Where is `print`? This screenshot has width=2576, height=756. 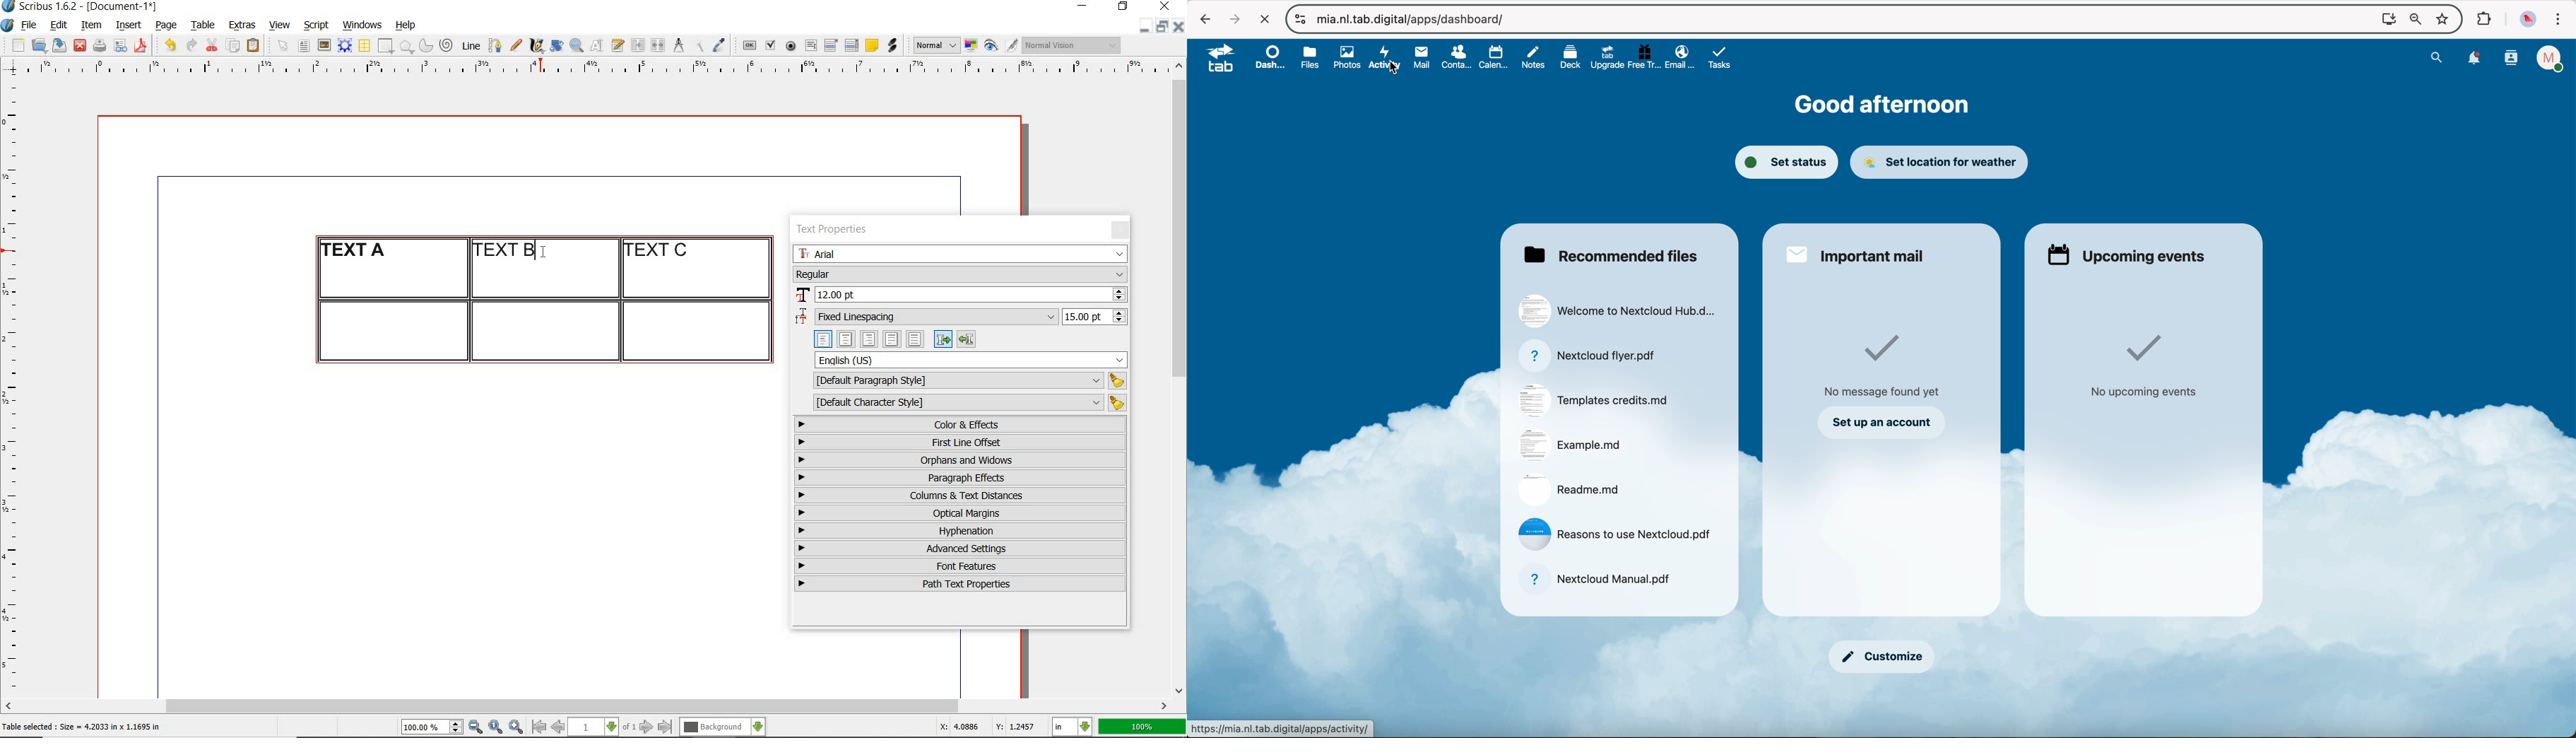 print is located at coordinates (99, 45).